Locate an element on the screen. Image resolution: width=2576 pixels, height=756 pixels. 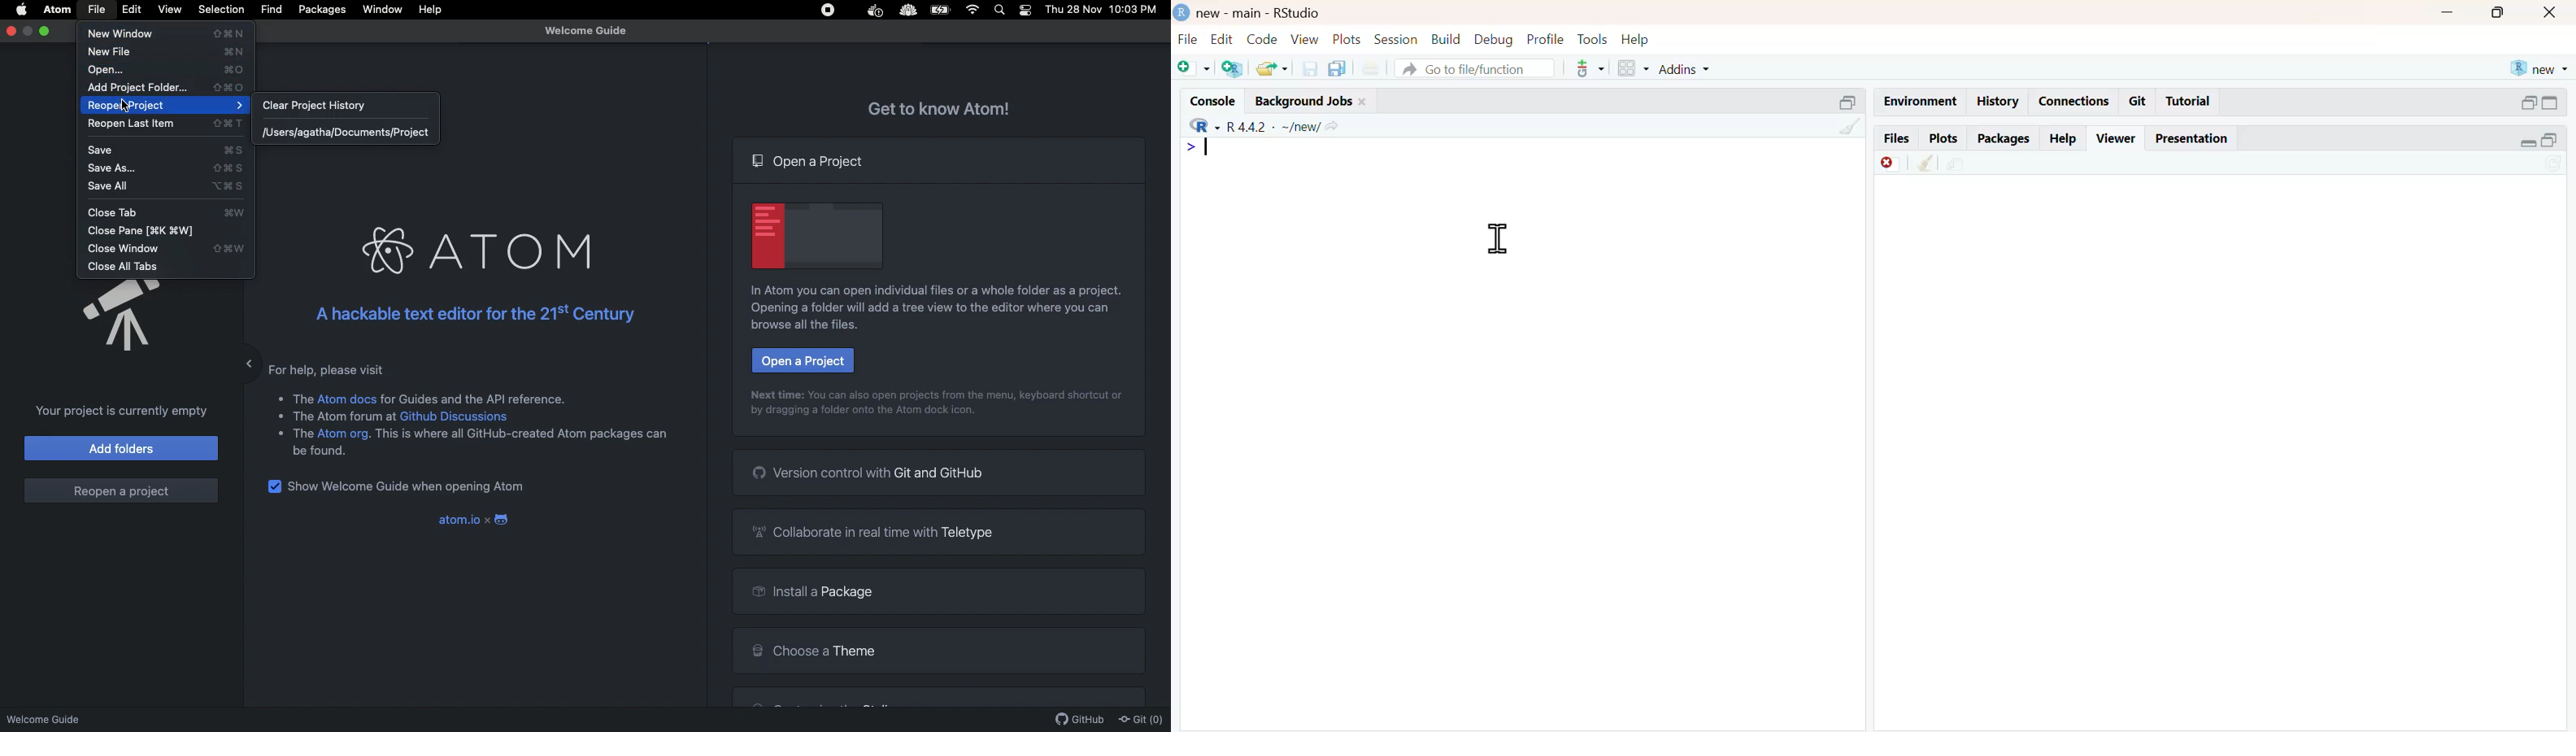
text is located at coordinates (522, 438).